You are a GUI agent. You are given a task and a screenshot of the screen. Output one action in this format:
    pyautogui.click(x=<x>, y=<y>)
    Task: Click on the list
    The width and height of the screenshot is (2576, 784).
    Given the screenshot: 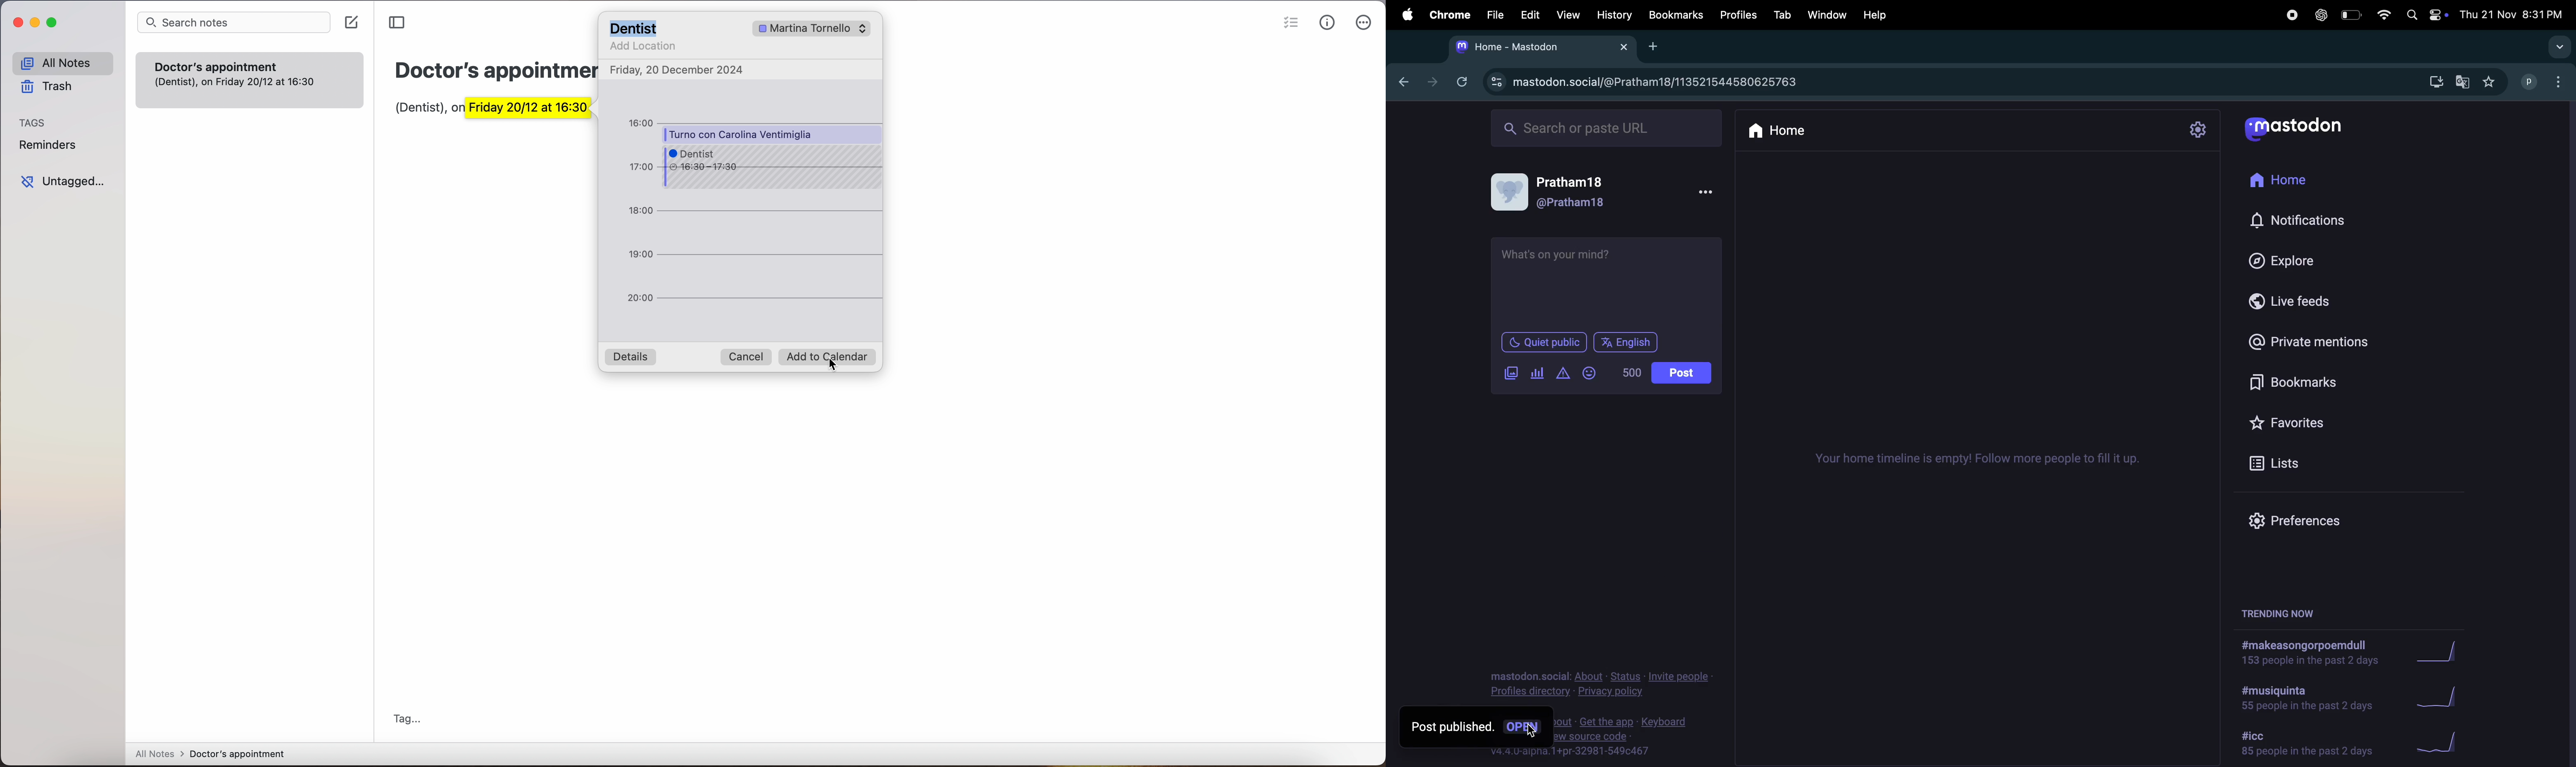 What is the action you would take?
    pyautogui.click(x=2299, y=467)
    